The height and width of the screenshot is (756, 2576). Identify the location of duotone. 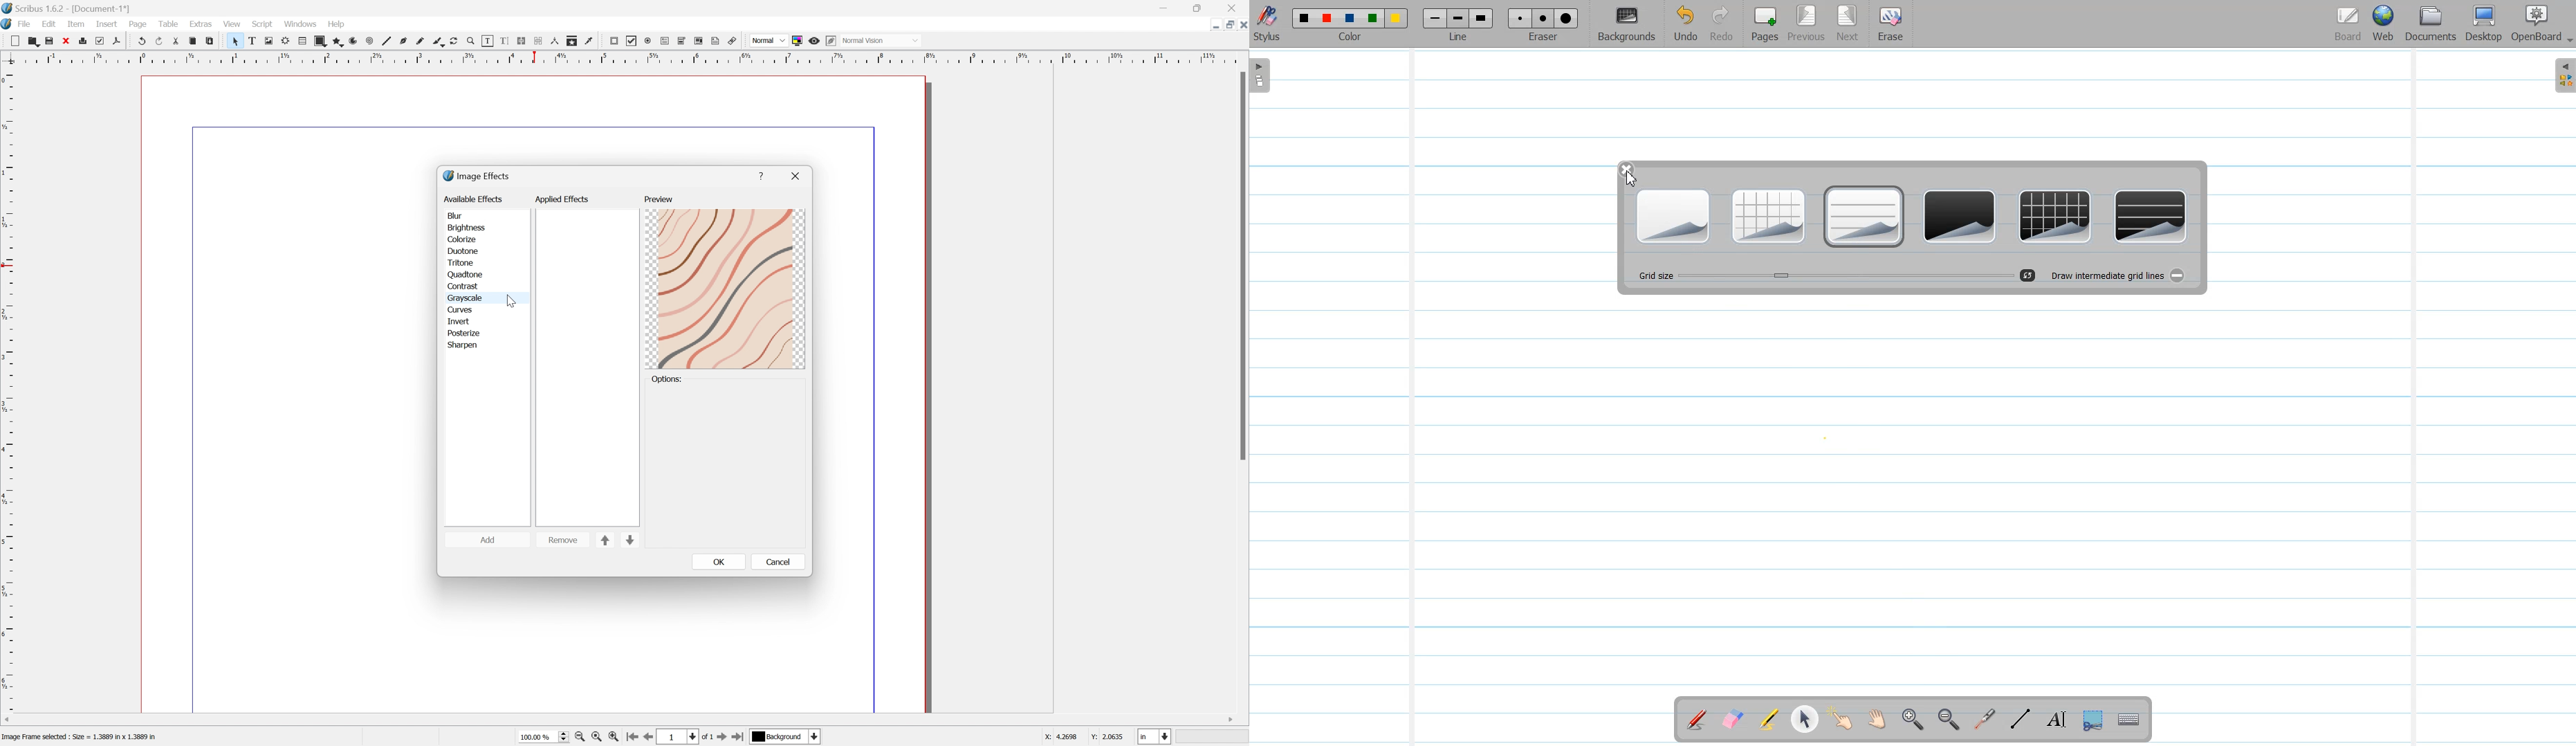
(463, 251).